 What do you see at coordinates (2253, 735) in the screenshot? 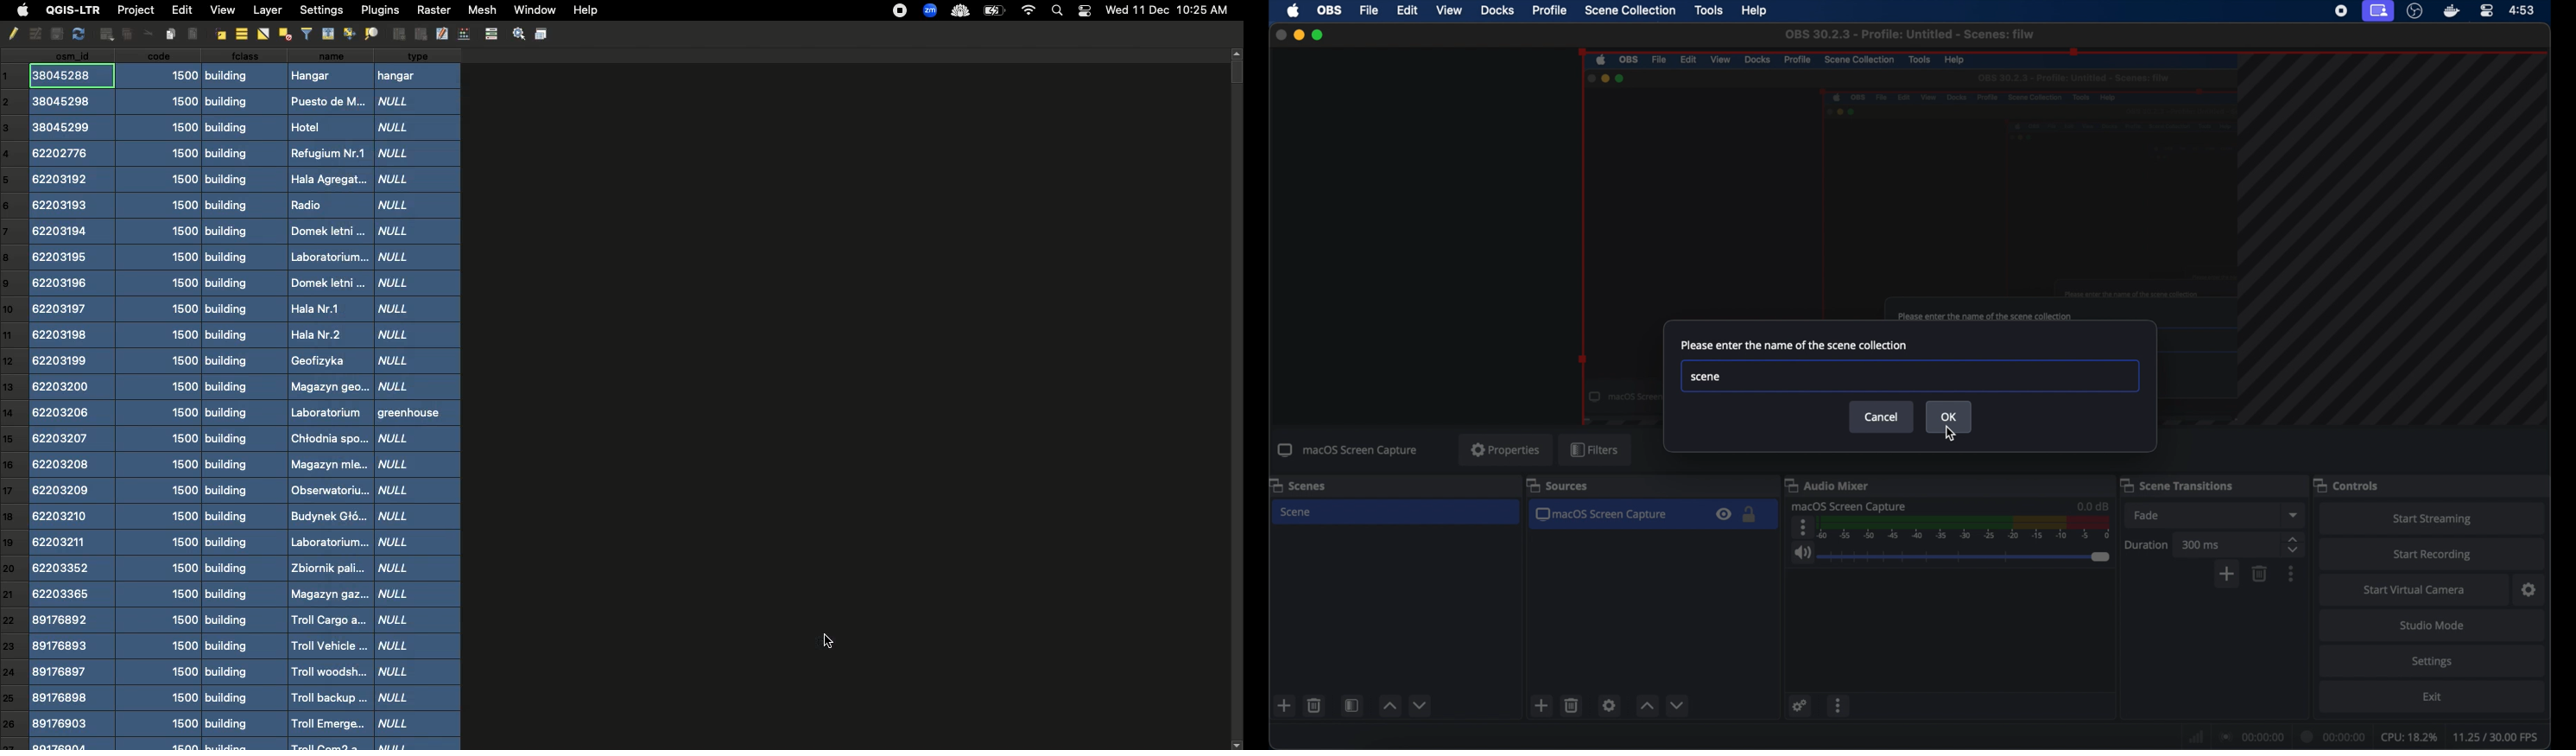
I see `connection` at bounding box center [2253, 735].